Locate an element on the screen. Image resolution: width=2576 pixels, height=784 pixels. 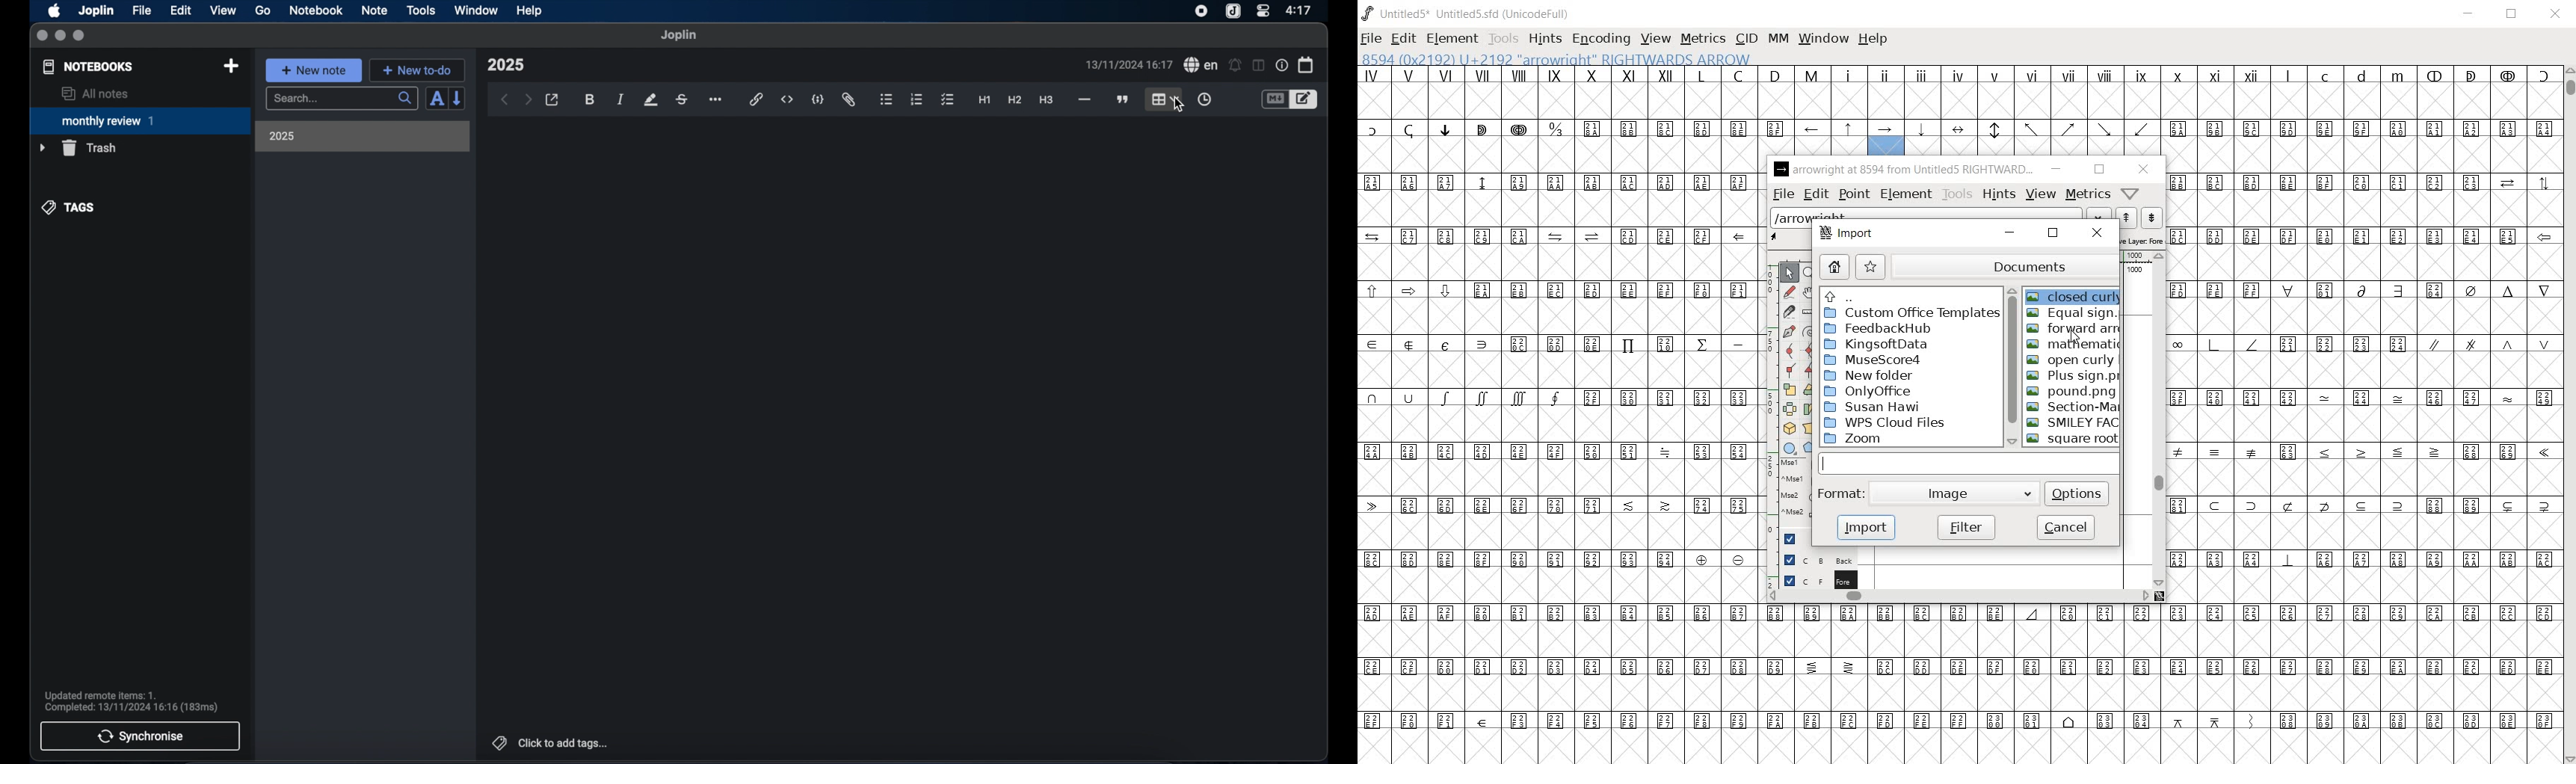
control center is located at coordinates (1263, 10).